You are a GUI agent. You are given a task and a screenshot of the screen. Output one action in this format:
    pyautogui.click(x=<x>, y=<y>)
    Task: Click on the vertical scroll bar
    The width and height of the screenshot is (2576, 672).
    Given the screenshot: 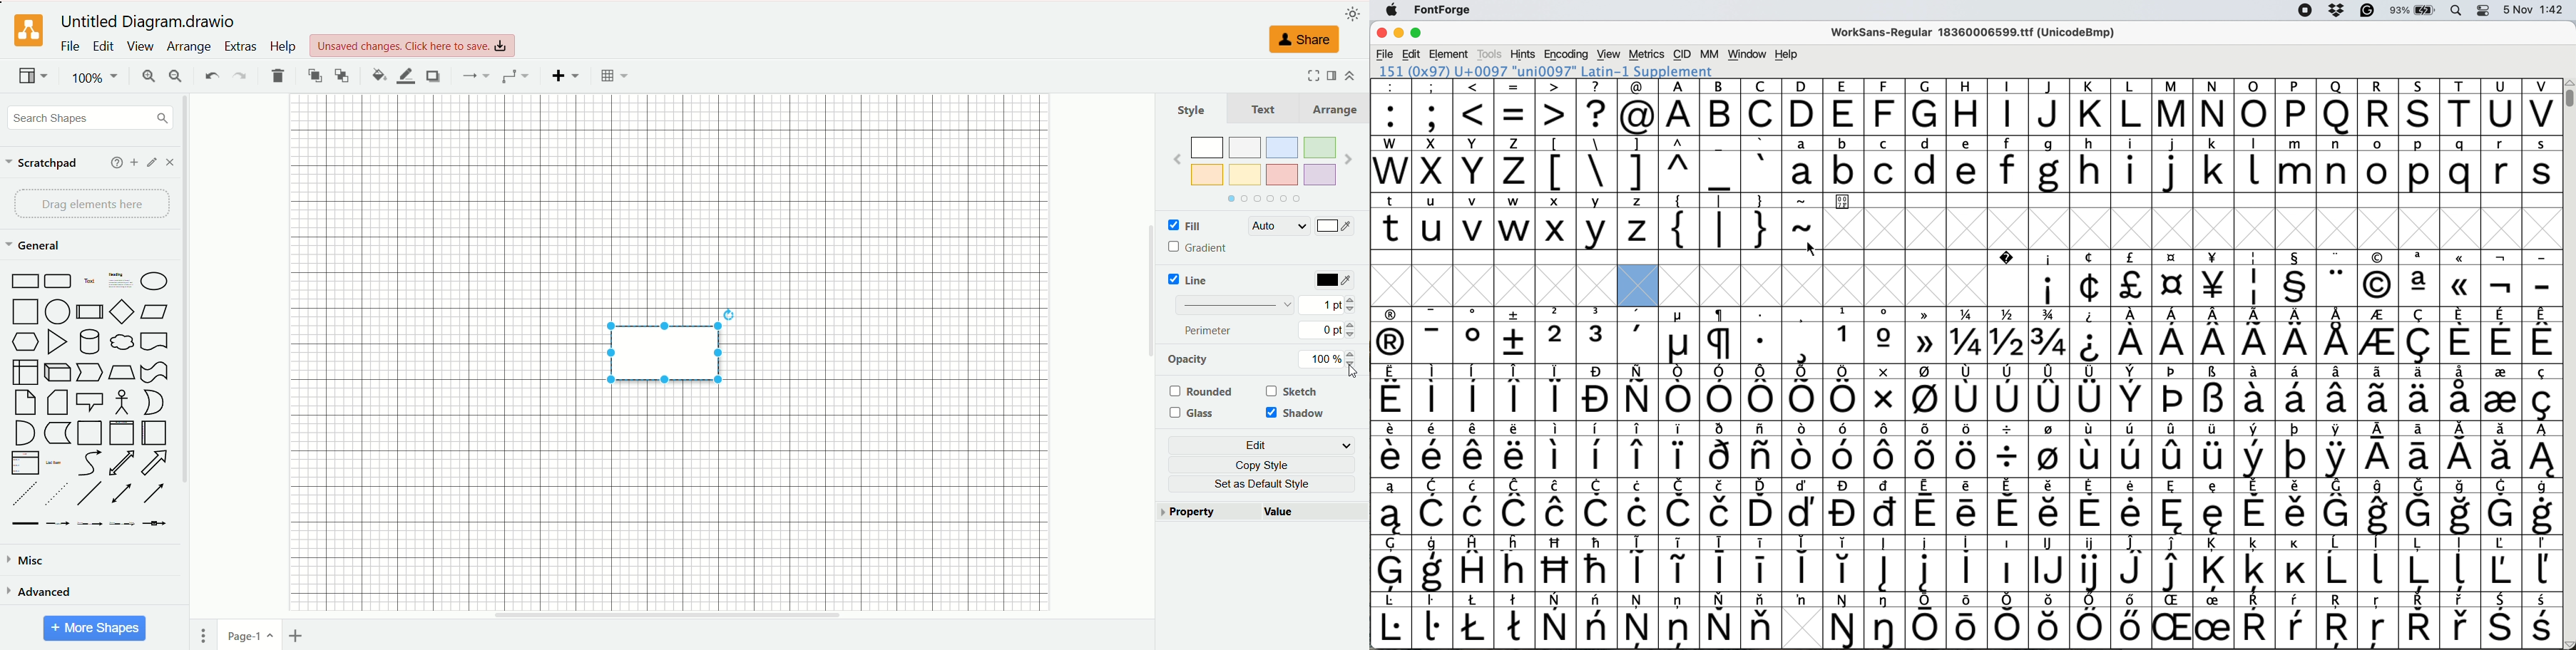 What is the action you would take?
    pyautogui.click(x=1149, y=357)
    